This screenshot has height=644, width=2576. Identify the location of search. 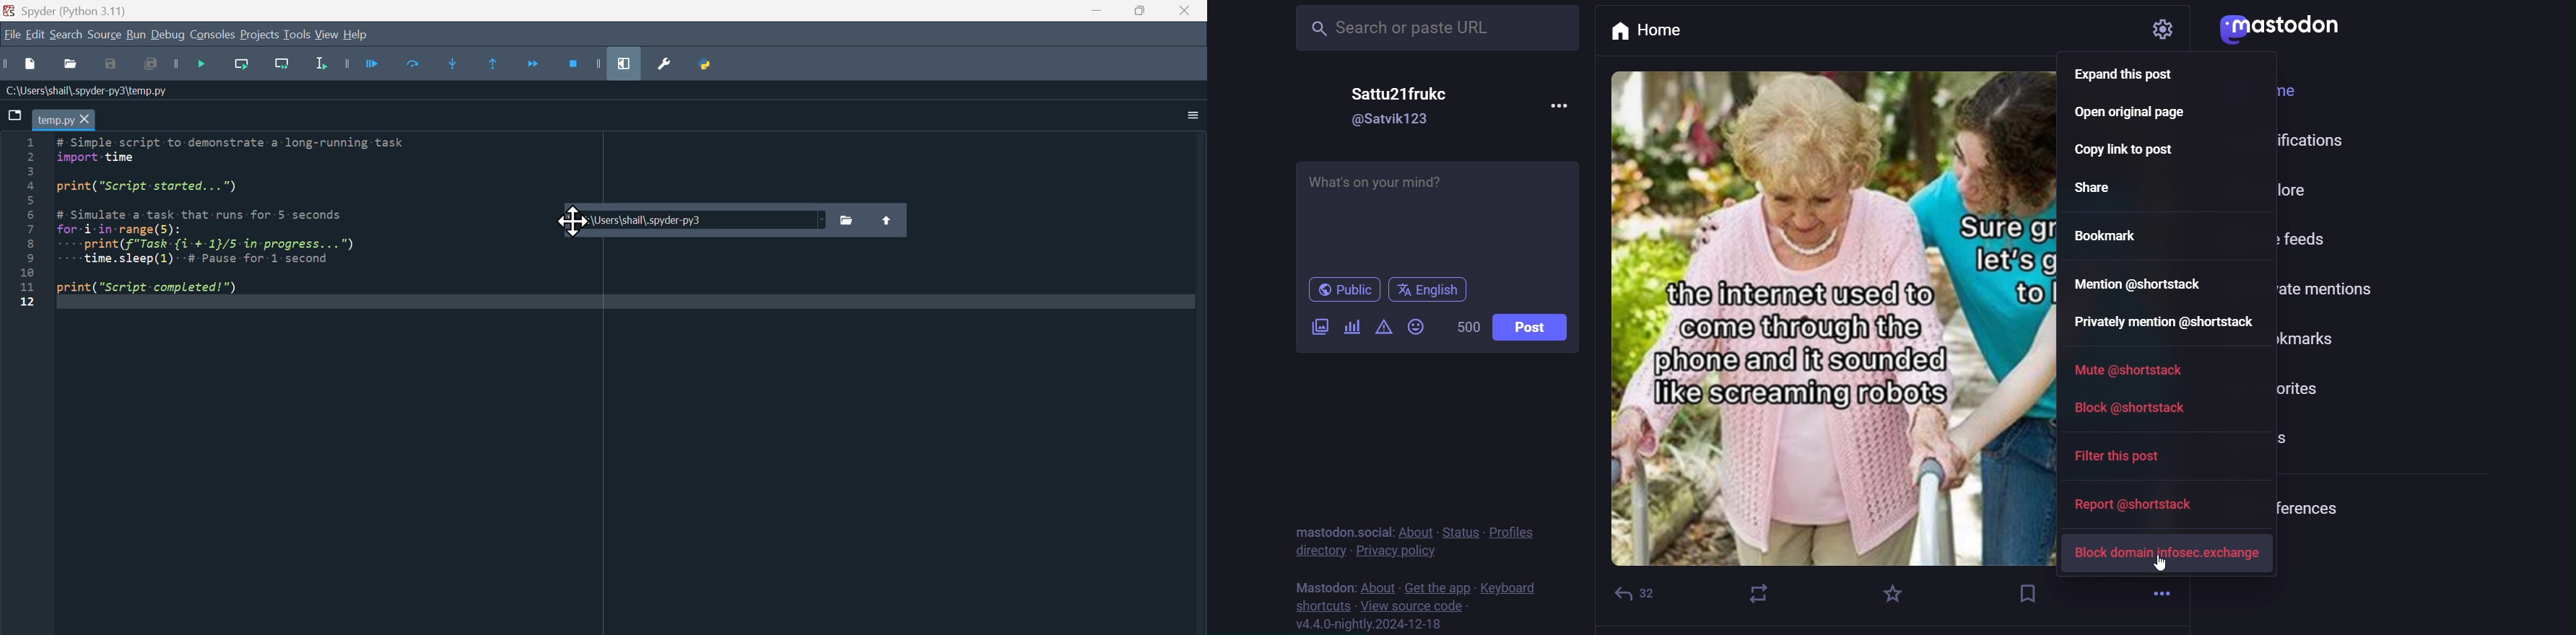
(1437, 29).